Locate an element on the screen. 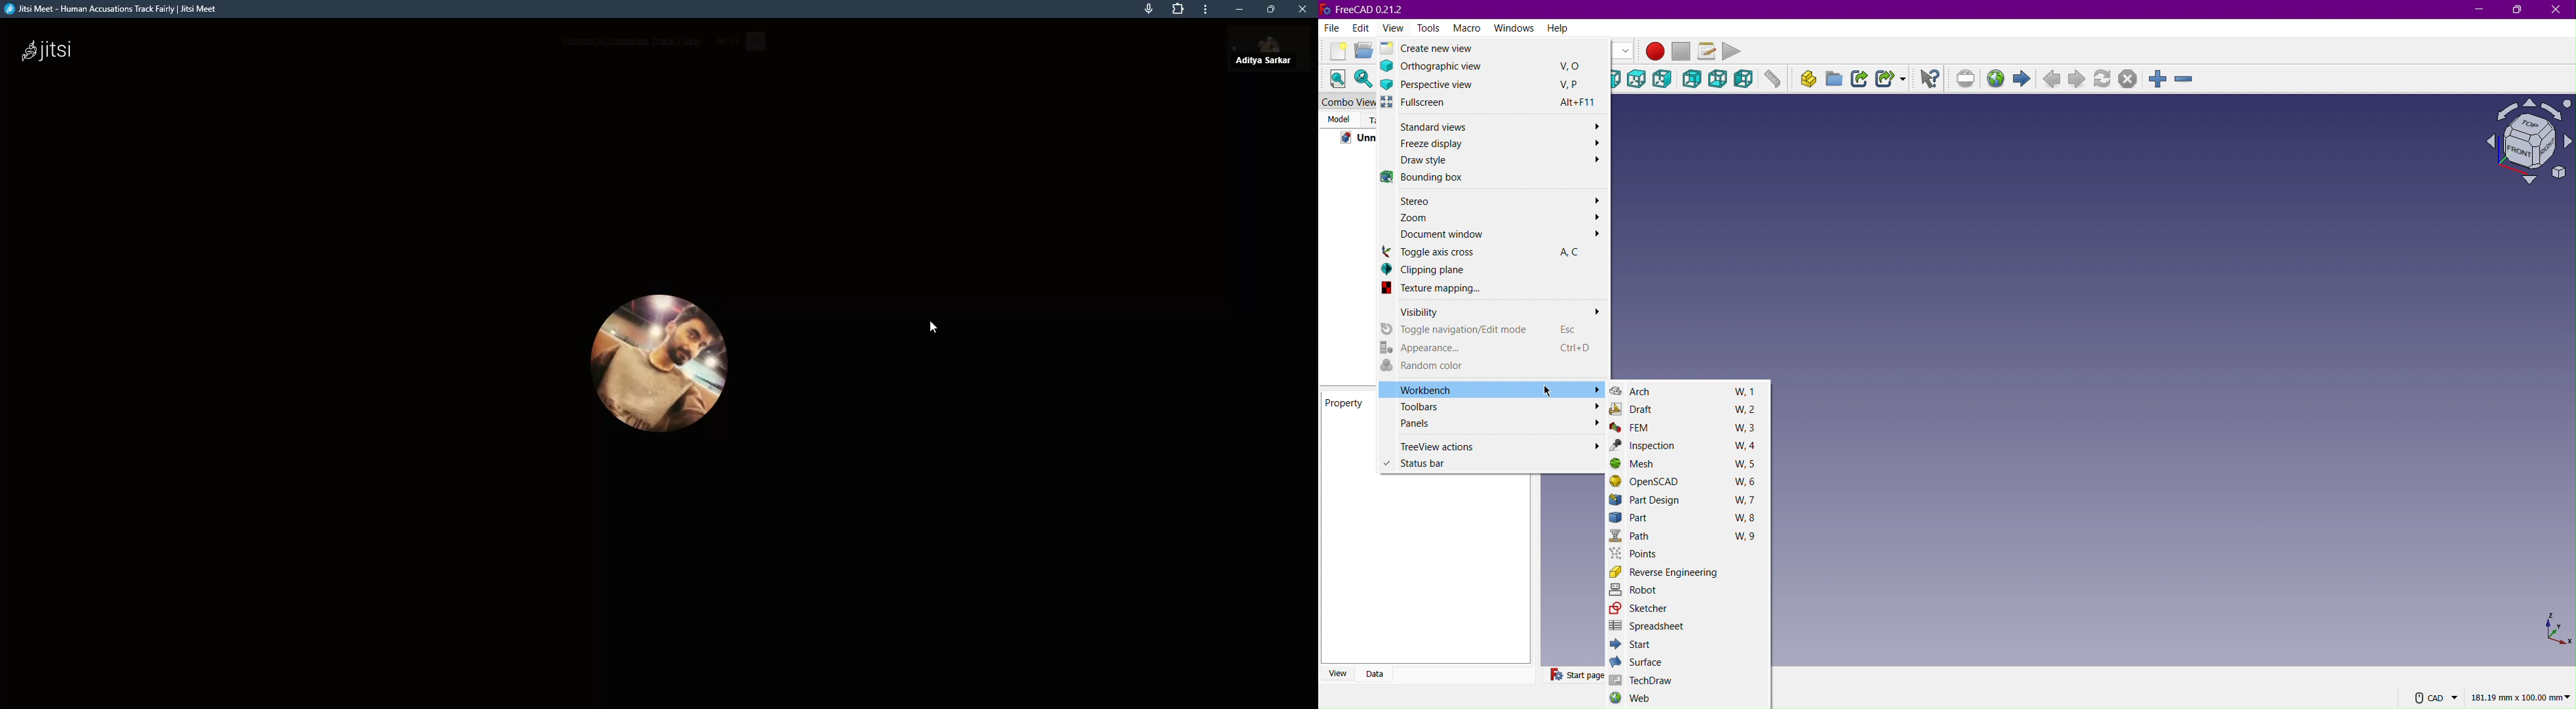 The width and height of the screenshot is (2576, 728). Fit Selection is located at coordinates (1362, 79).